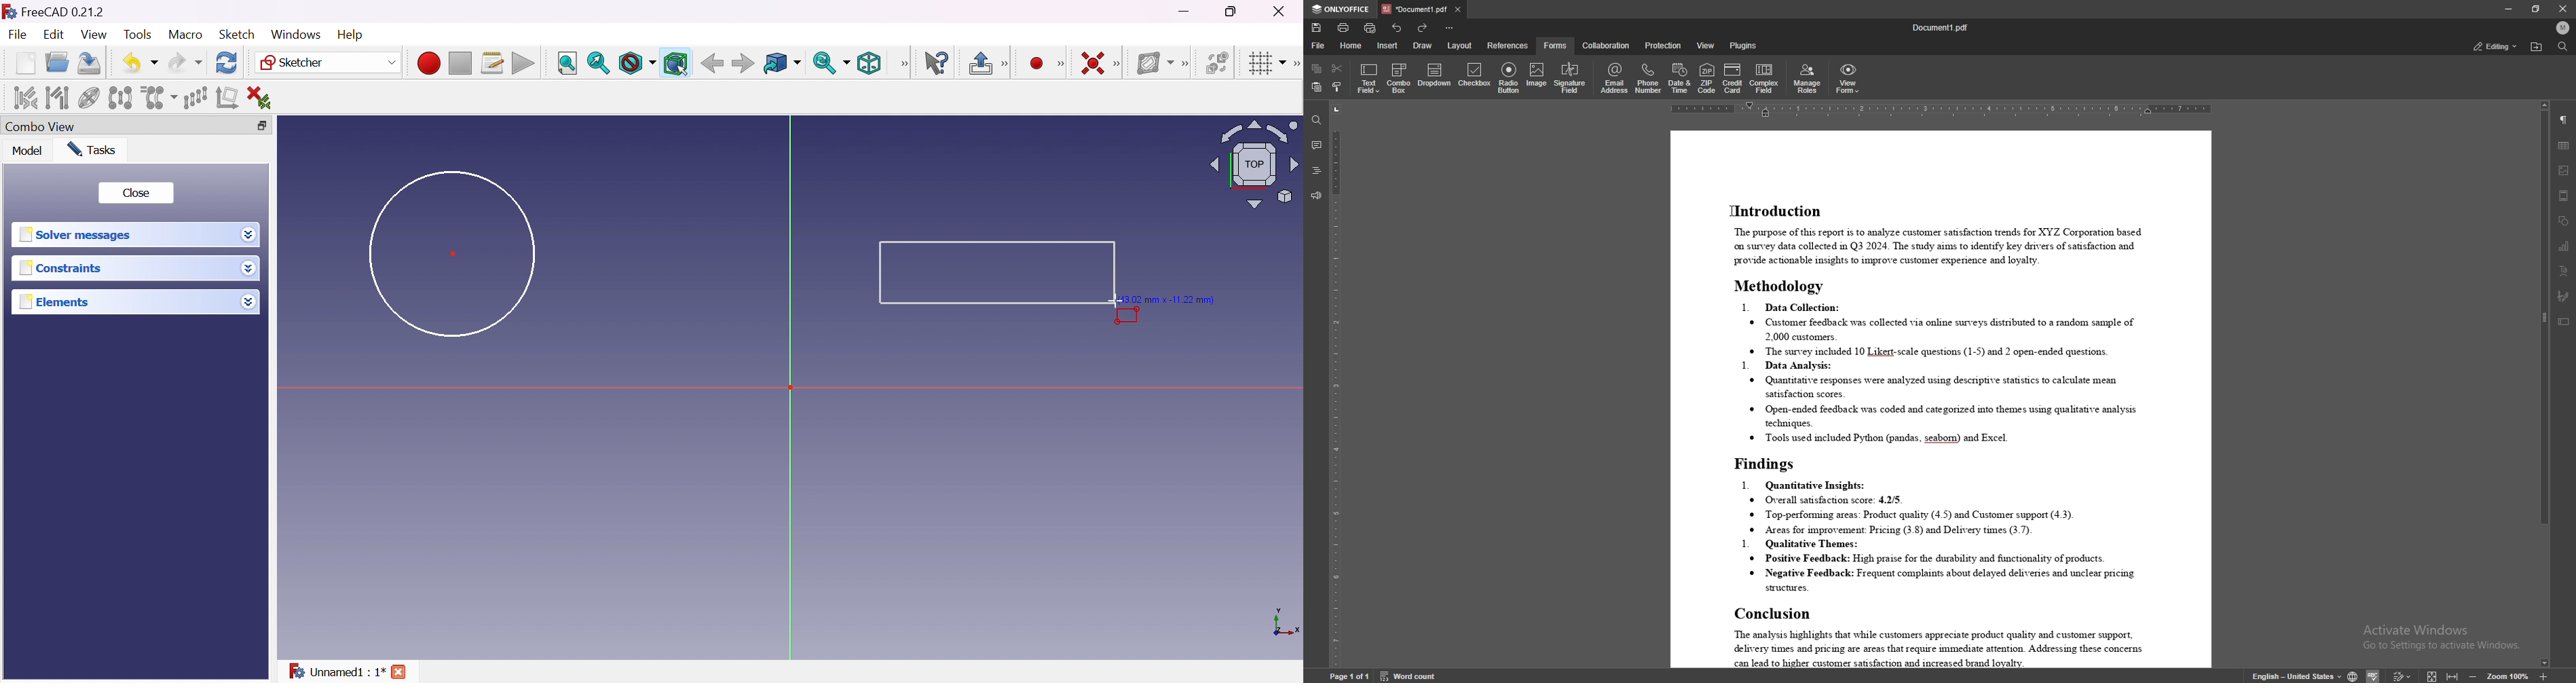 This screenshot has height=700, width=2576. I want to click on spell check, so click(2374, 676).